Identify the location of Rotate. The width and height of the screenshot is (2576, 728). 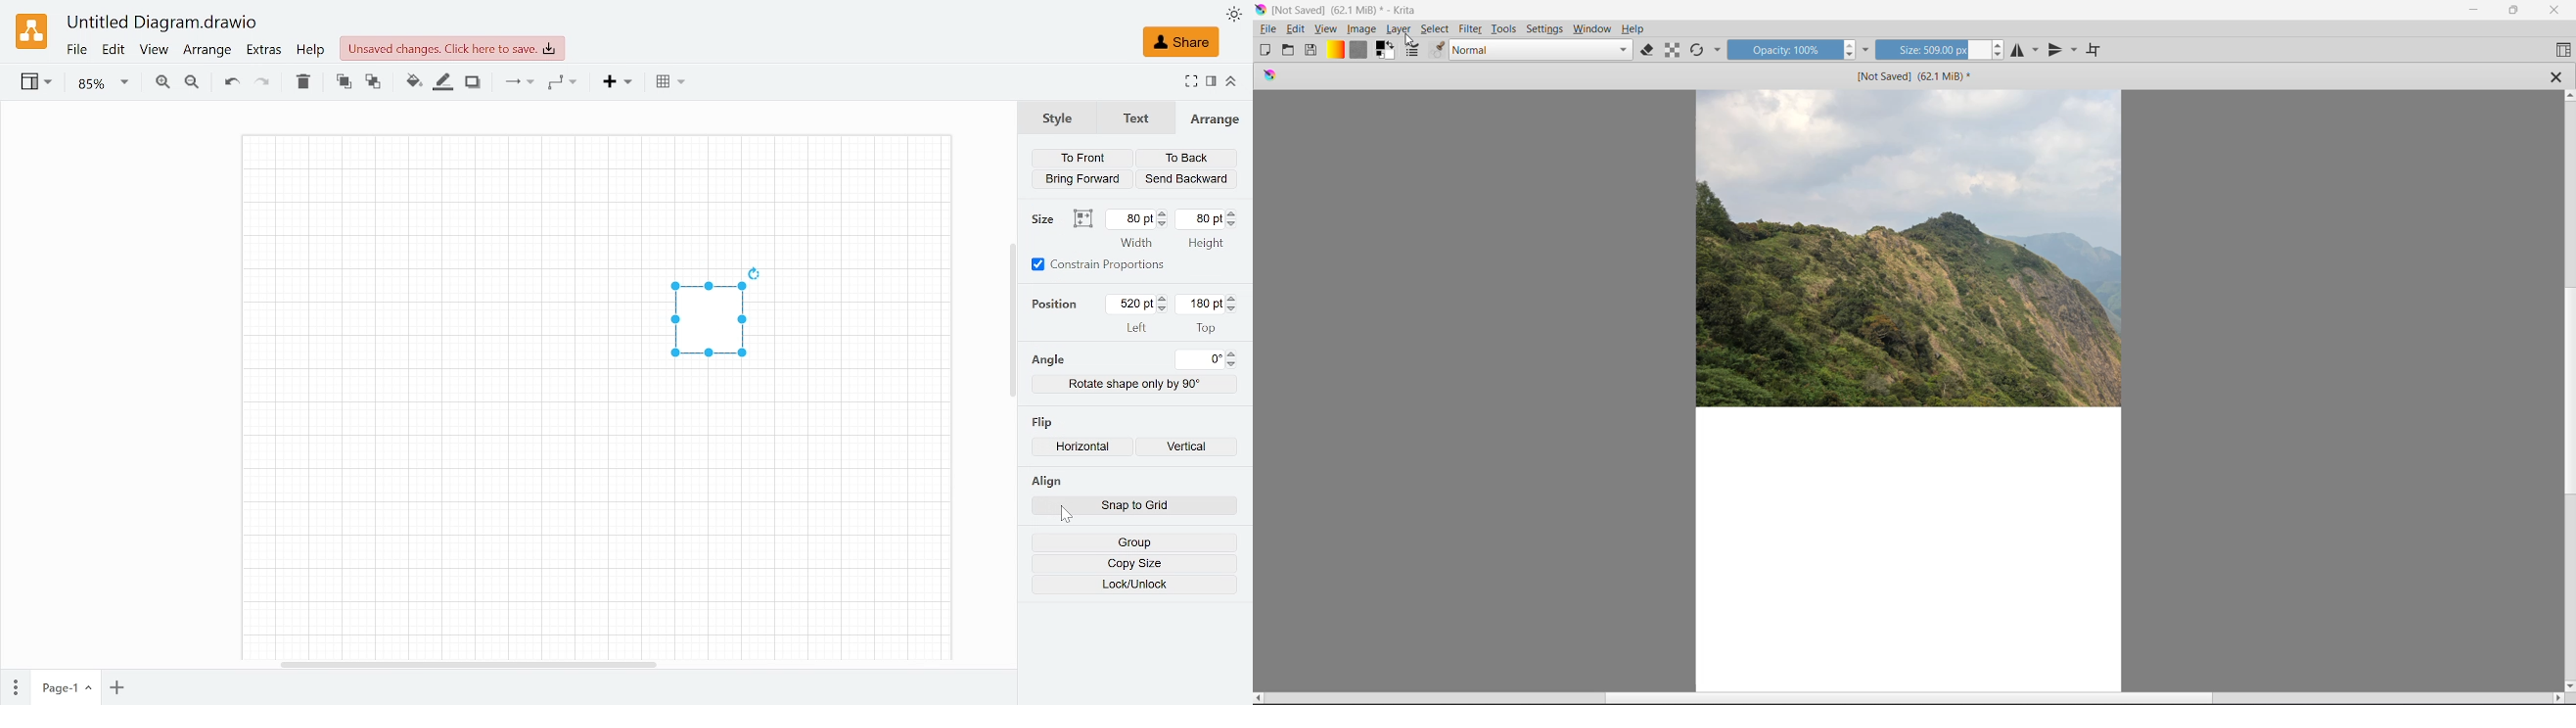
(762, 270).